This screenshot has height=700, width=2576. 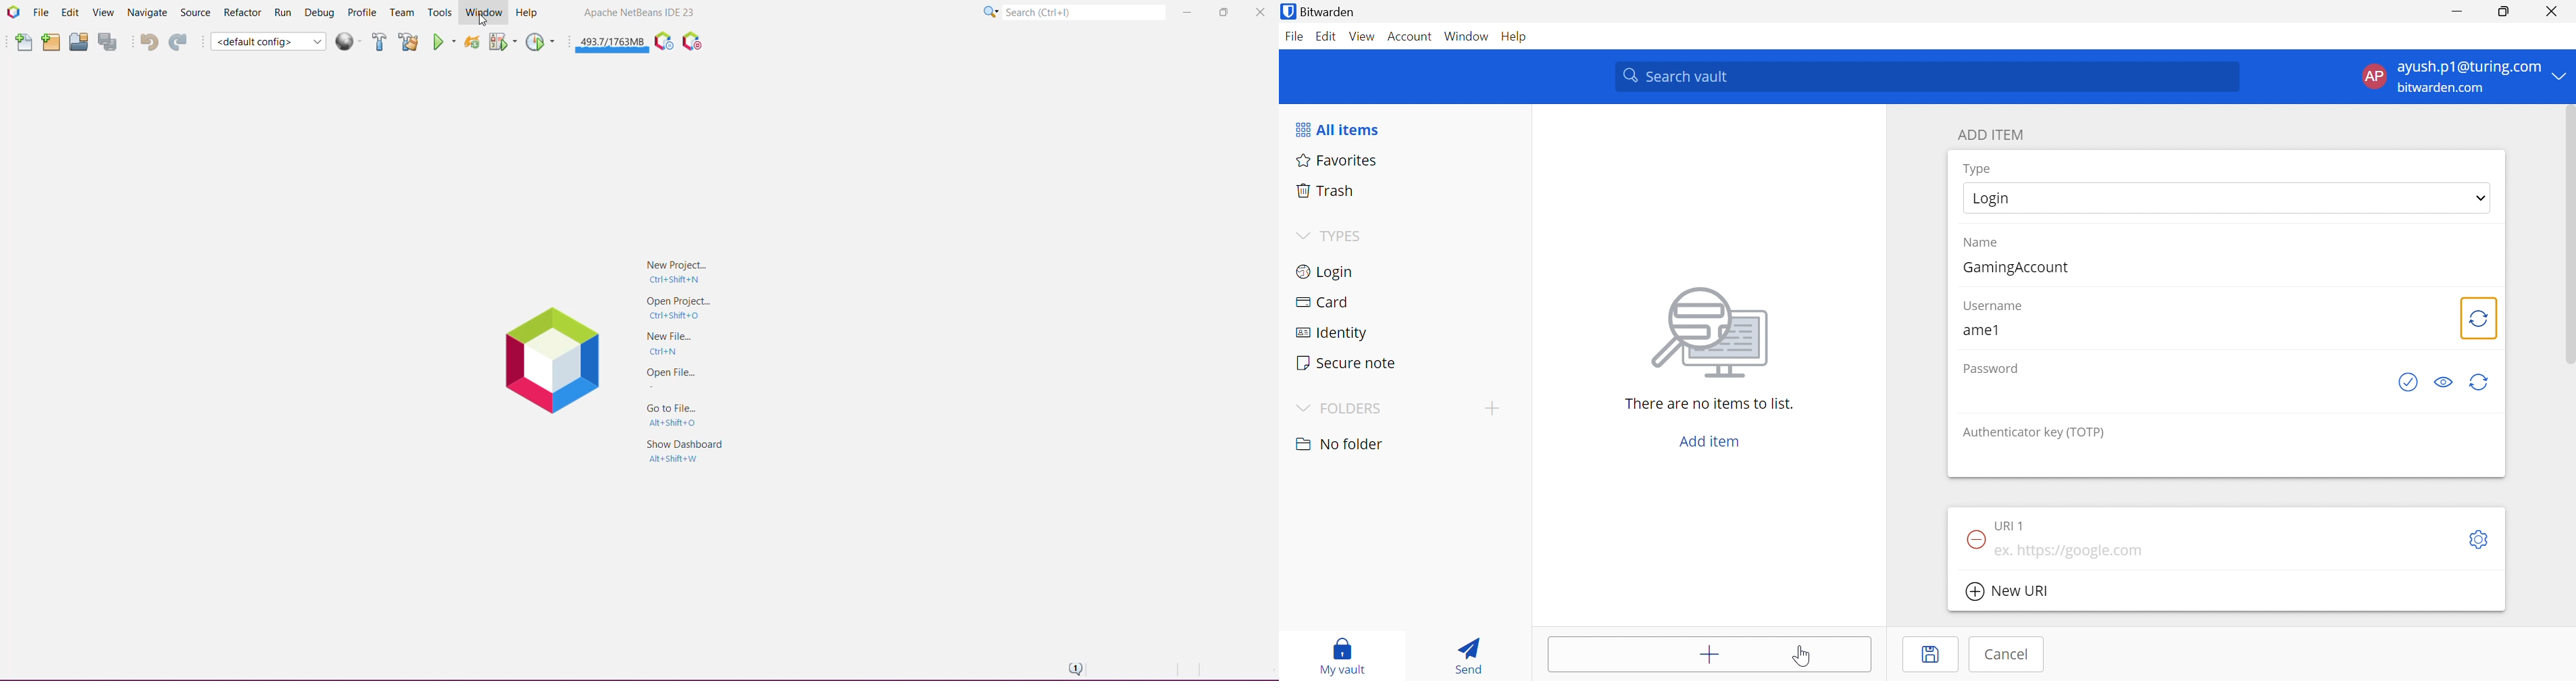 What do you see at coordinates (2071, 551) in the screenshot?
I see `ex. https://google.com` at bounding box center [2071, 551].